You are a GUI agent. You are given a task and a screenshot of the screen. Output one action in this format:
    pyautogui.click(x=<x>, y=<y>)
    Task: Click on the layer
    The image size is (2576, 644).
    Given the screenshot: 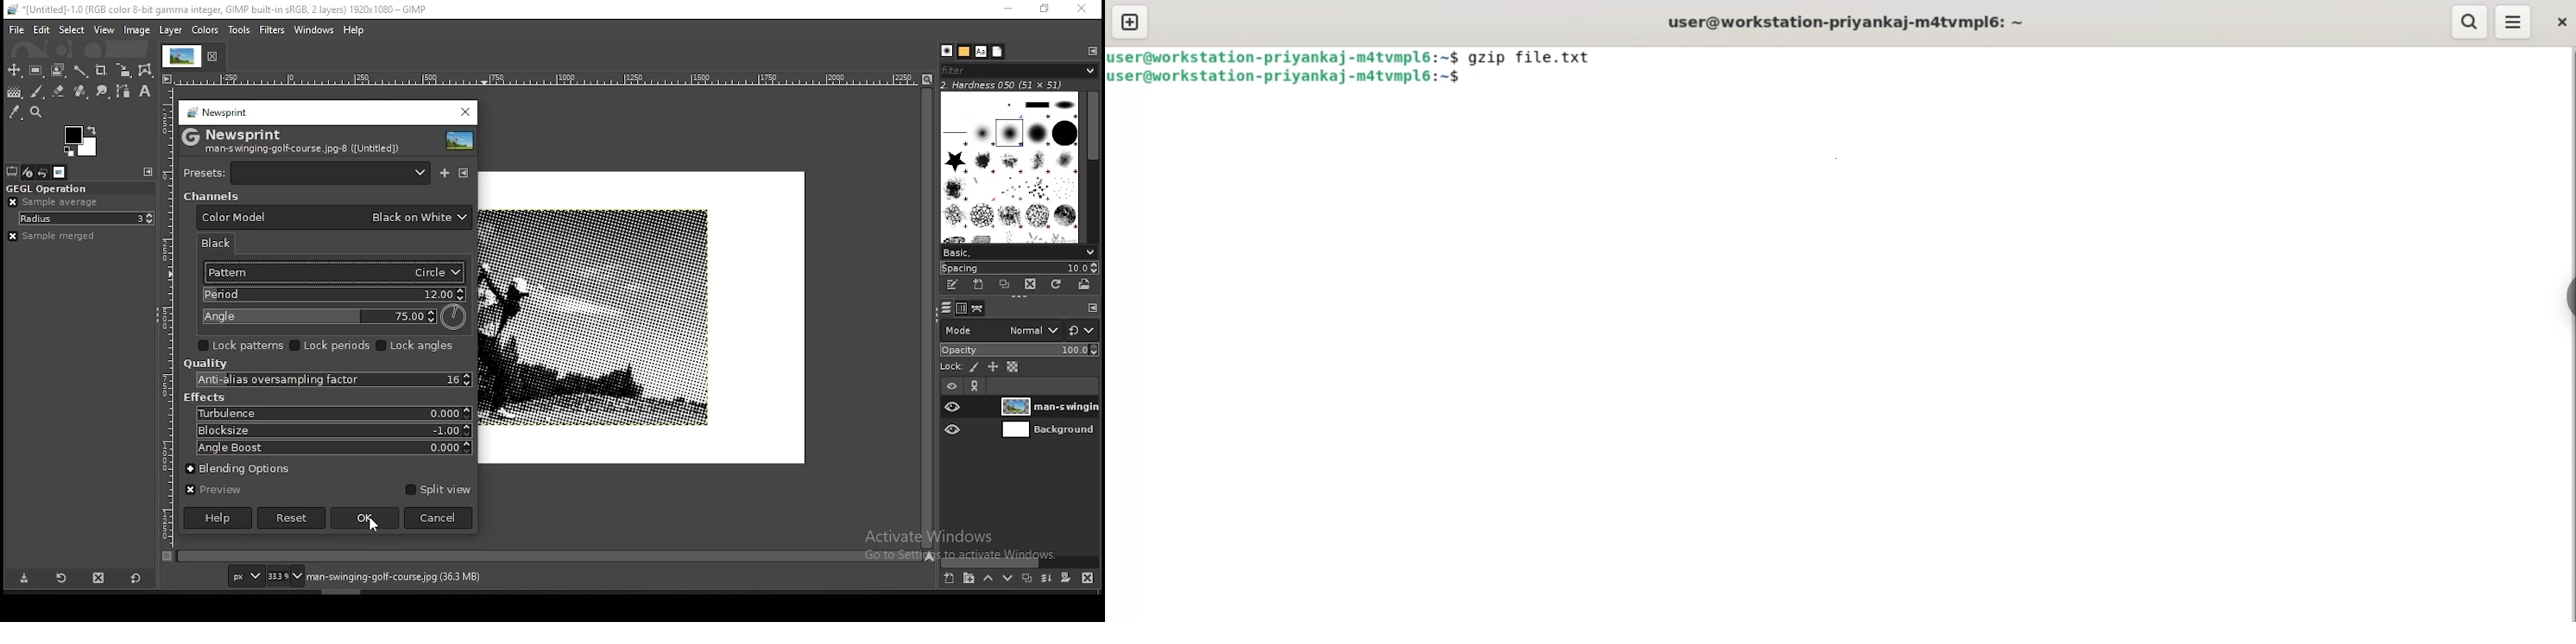 What is the action you would take?
    pyautogui.click(x=173, y=31)
    